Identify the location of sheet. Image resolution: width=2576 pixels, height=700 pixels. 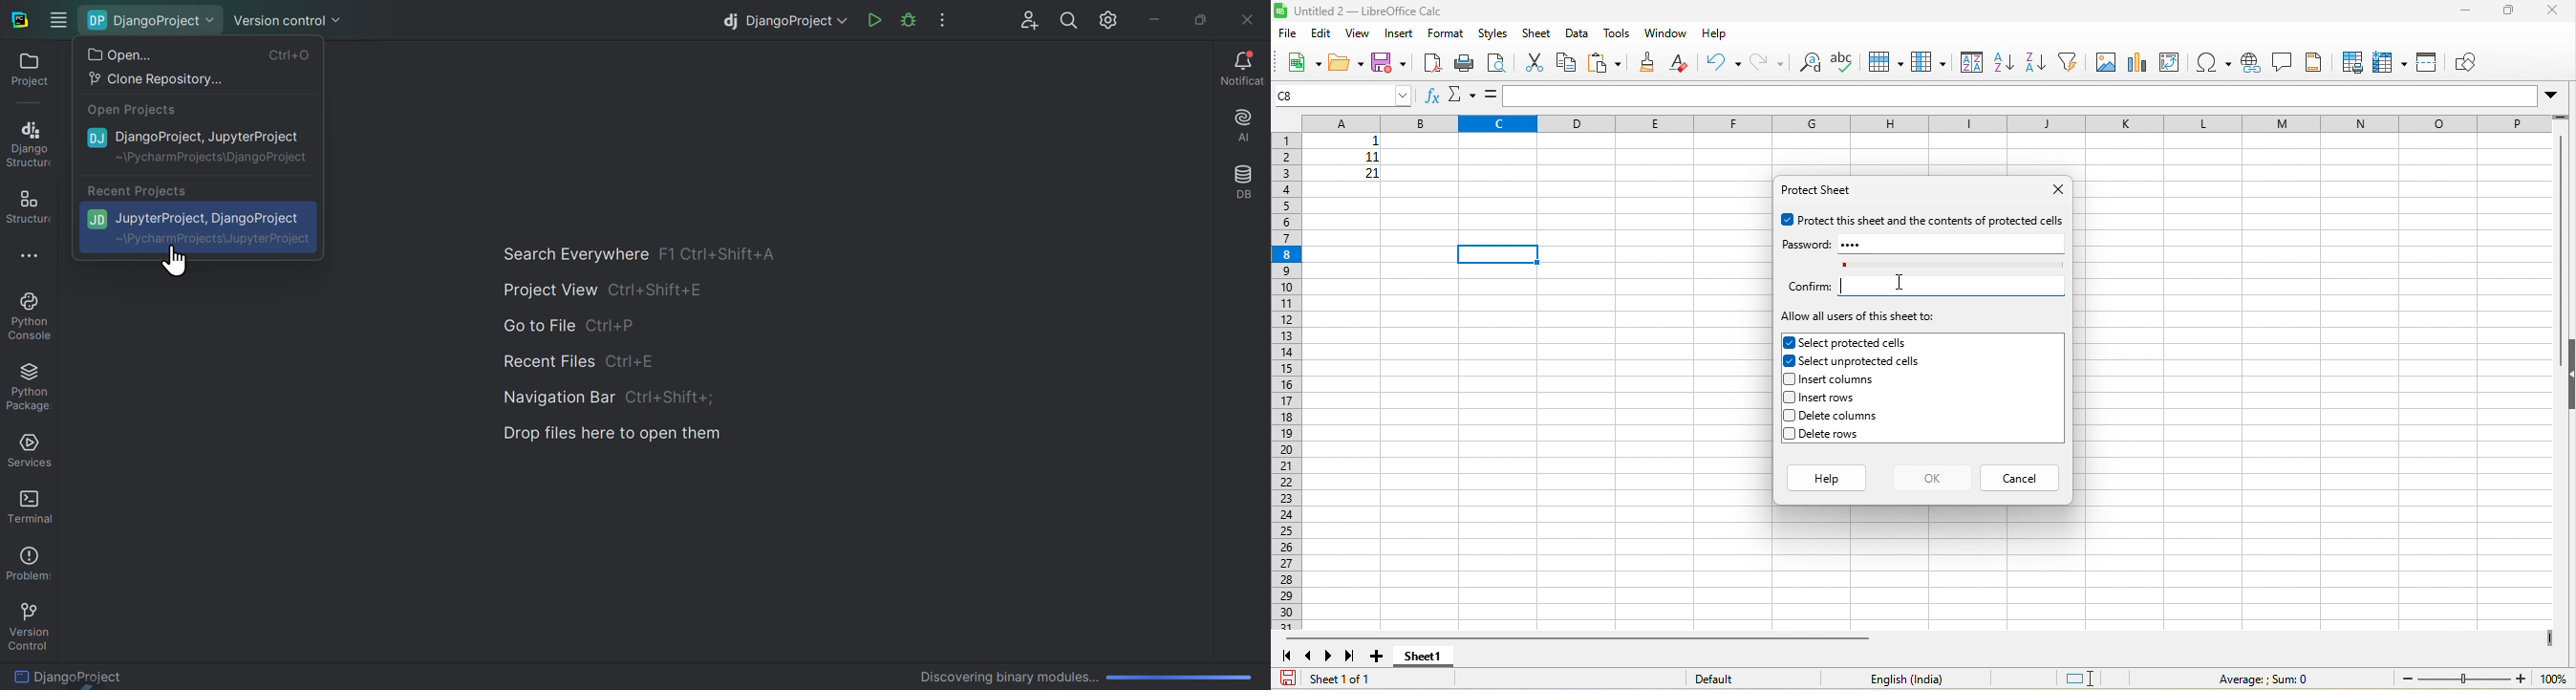
(1538, 33).